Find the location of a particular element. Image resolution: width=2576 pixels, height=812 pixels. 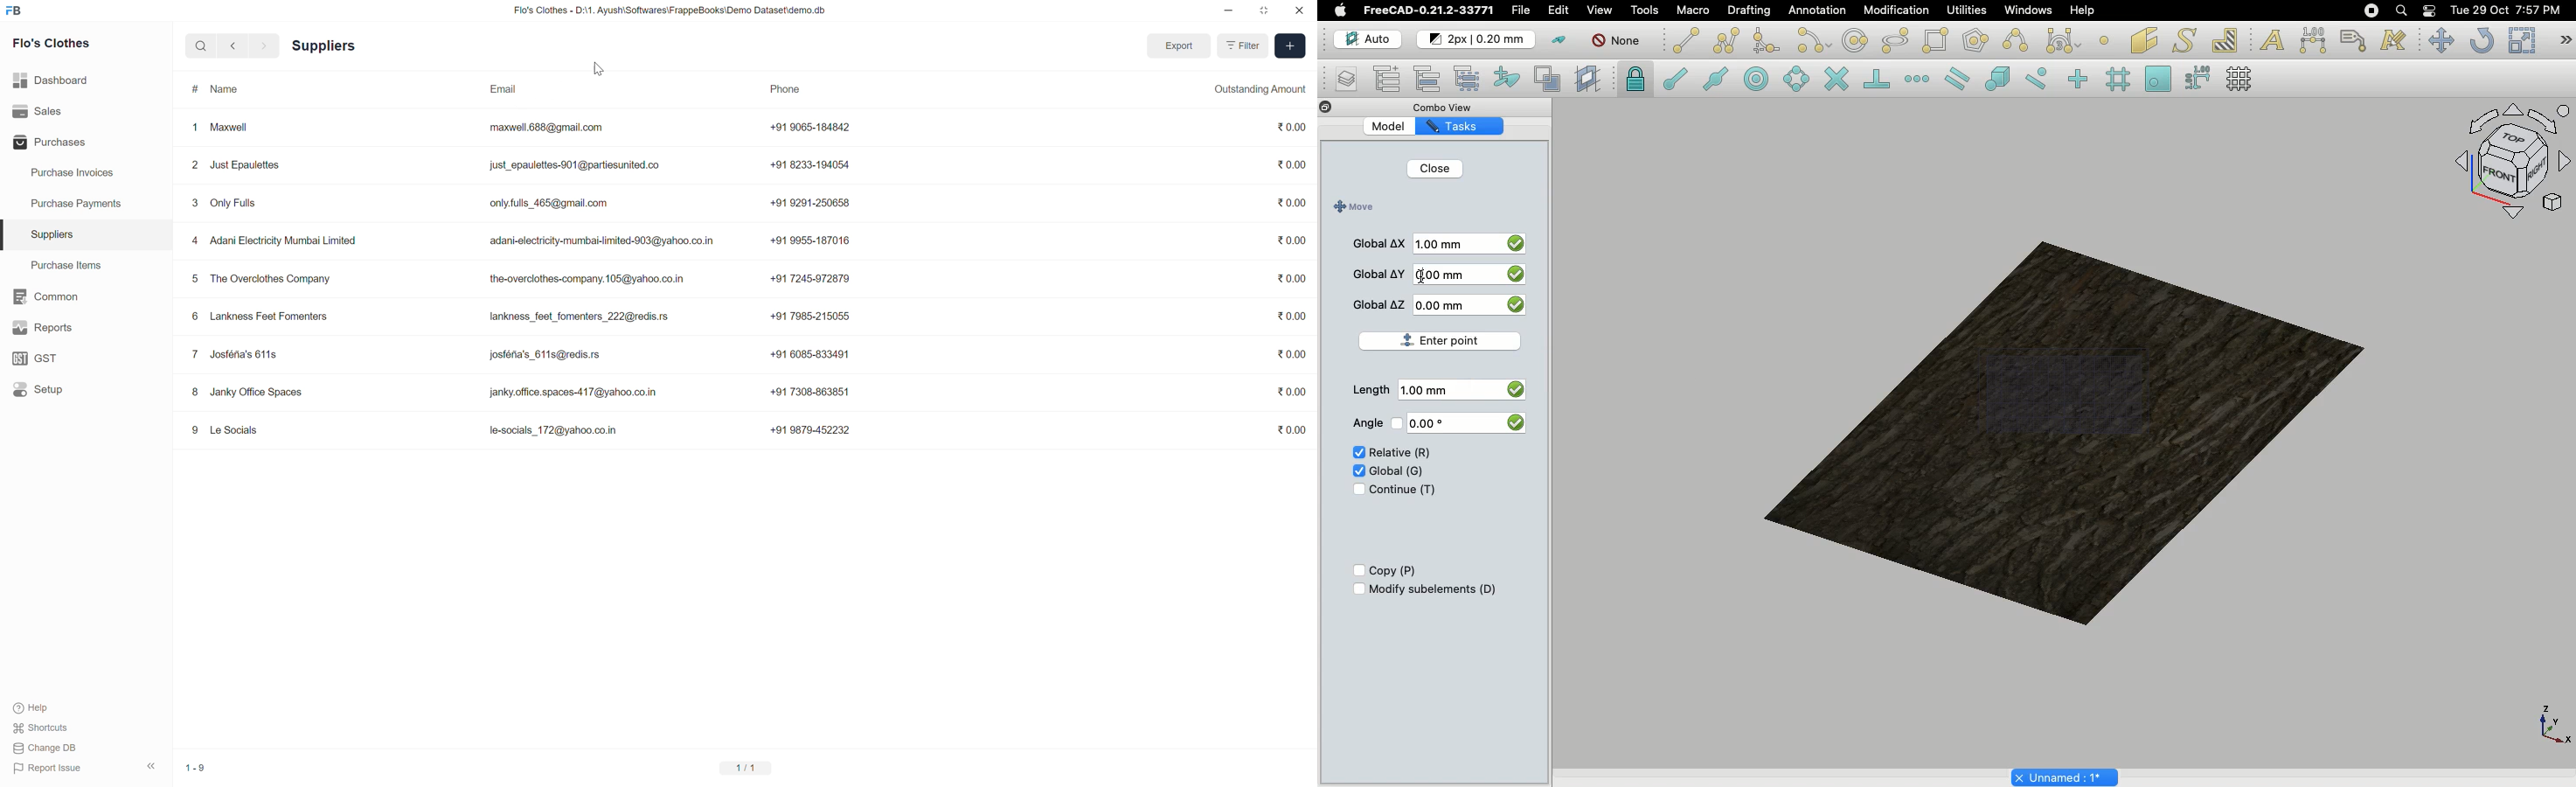

Only Fulls is located at coordinates (236, 203).